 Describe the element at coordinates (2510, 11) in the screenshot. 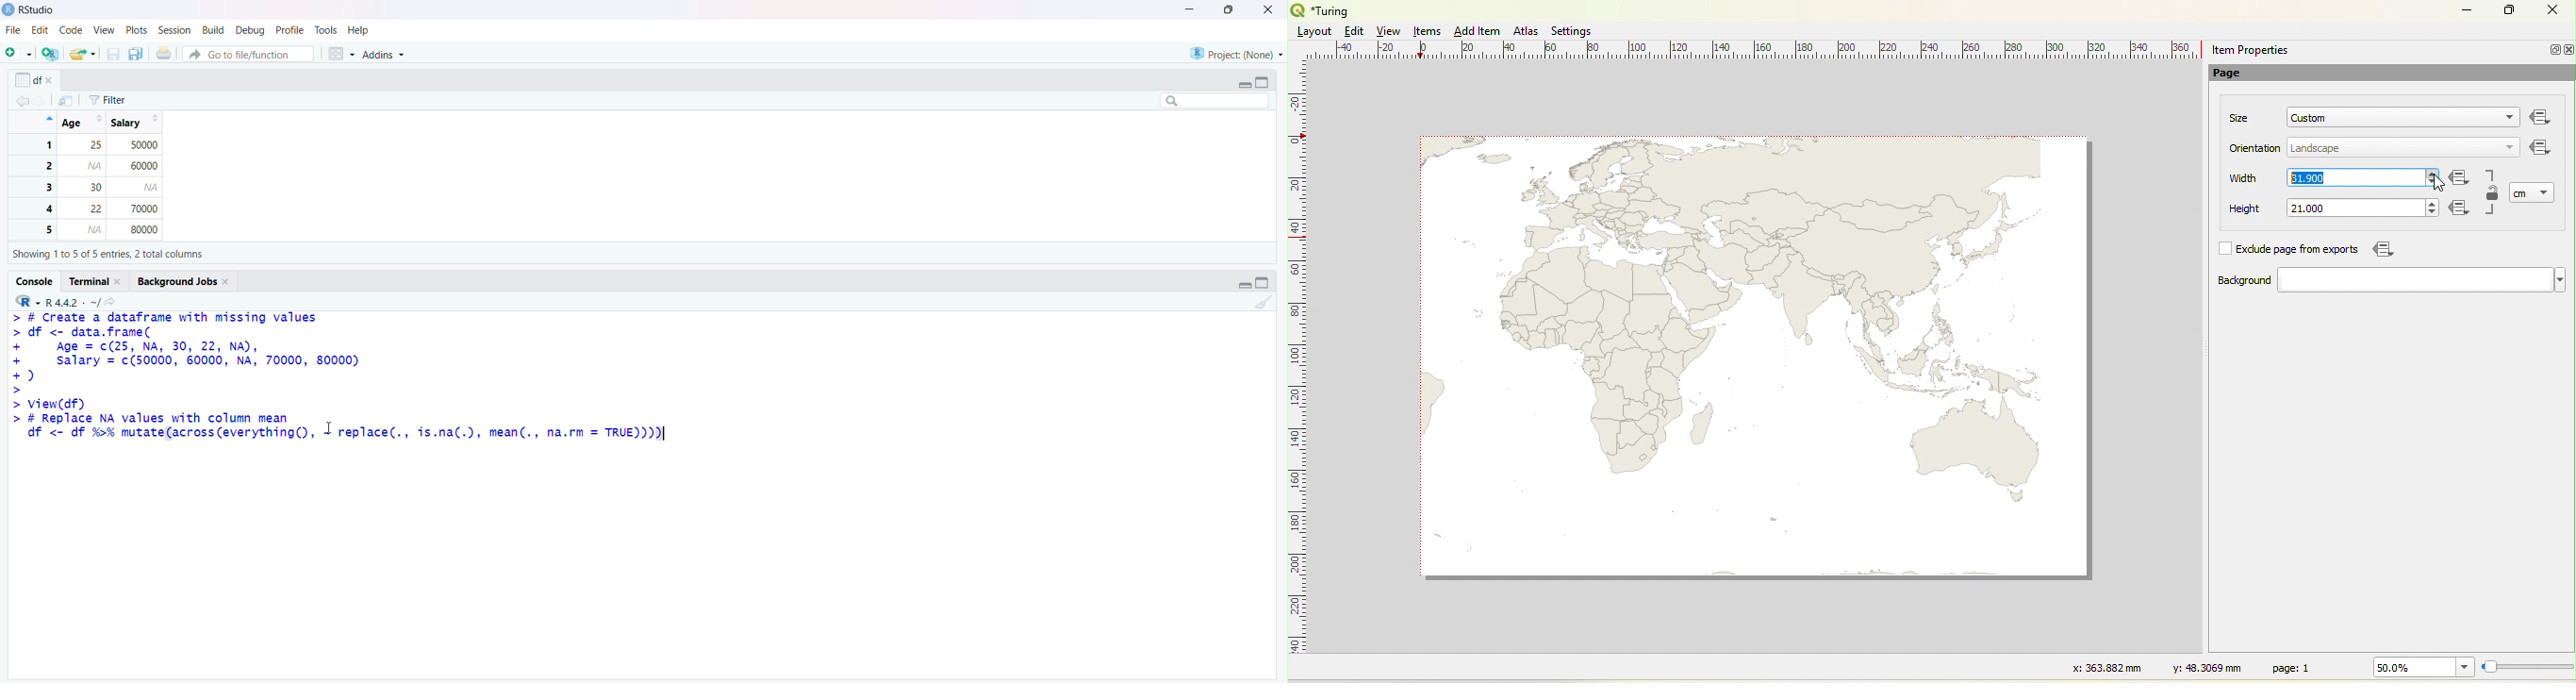

I see `Maximize` at that location.